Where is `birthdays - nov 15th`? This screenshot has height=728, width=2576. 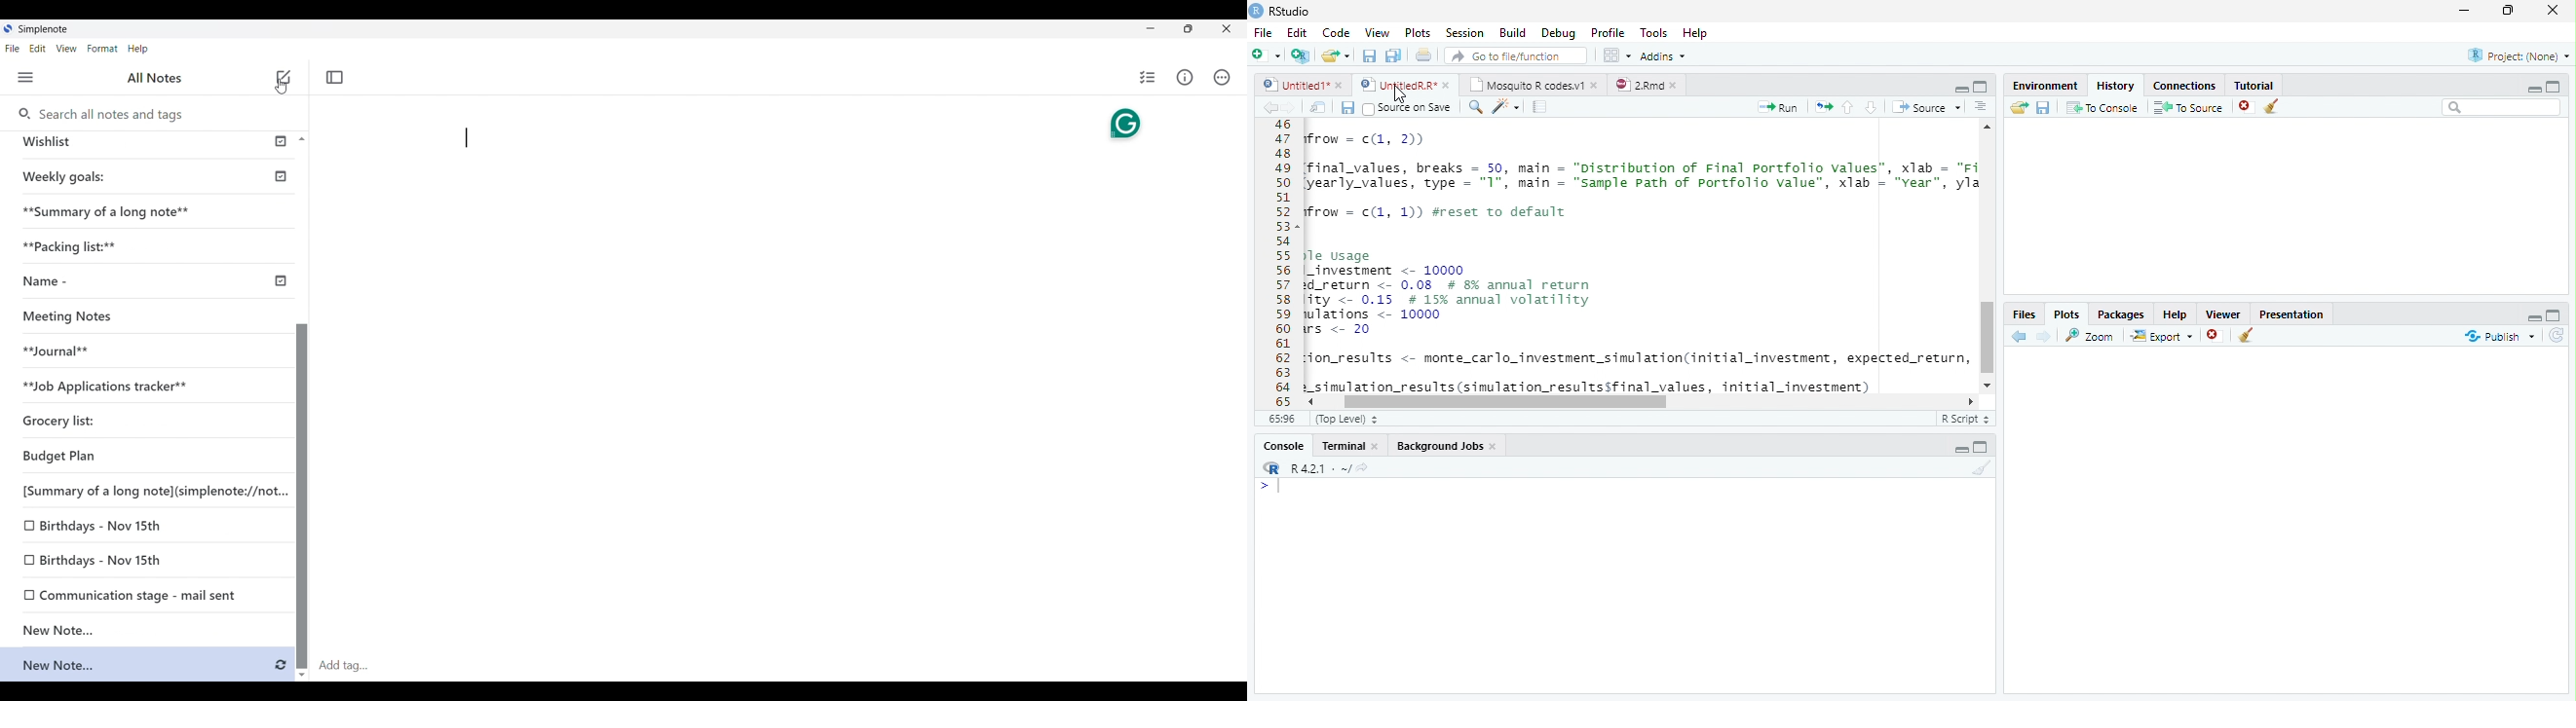 birthdays - nov 15th is located at coordinates (105, 560).